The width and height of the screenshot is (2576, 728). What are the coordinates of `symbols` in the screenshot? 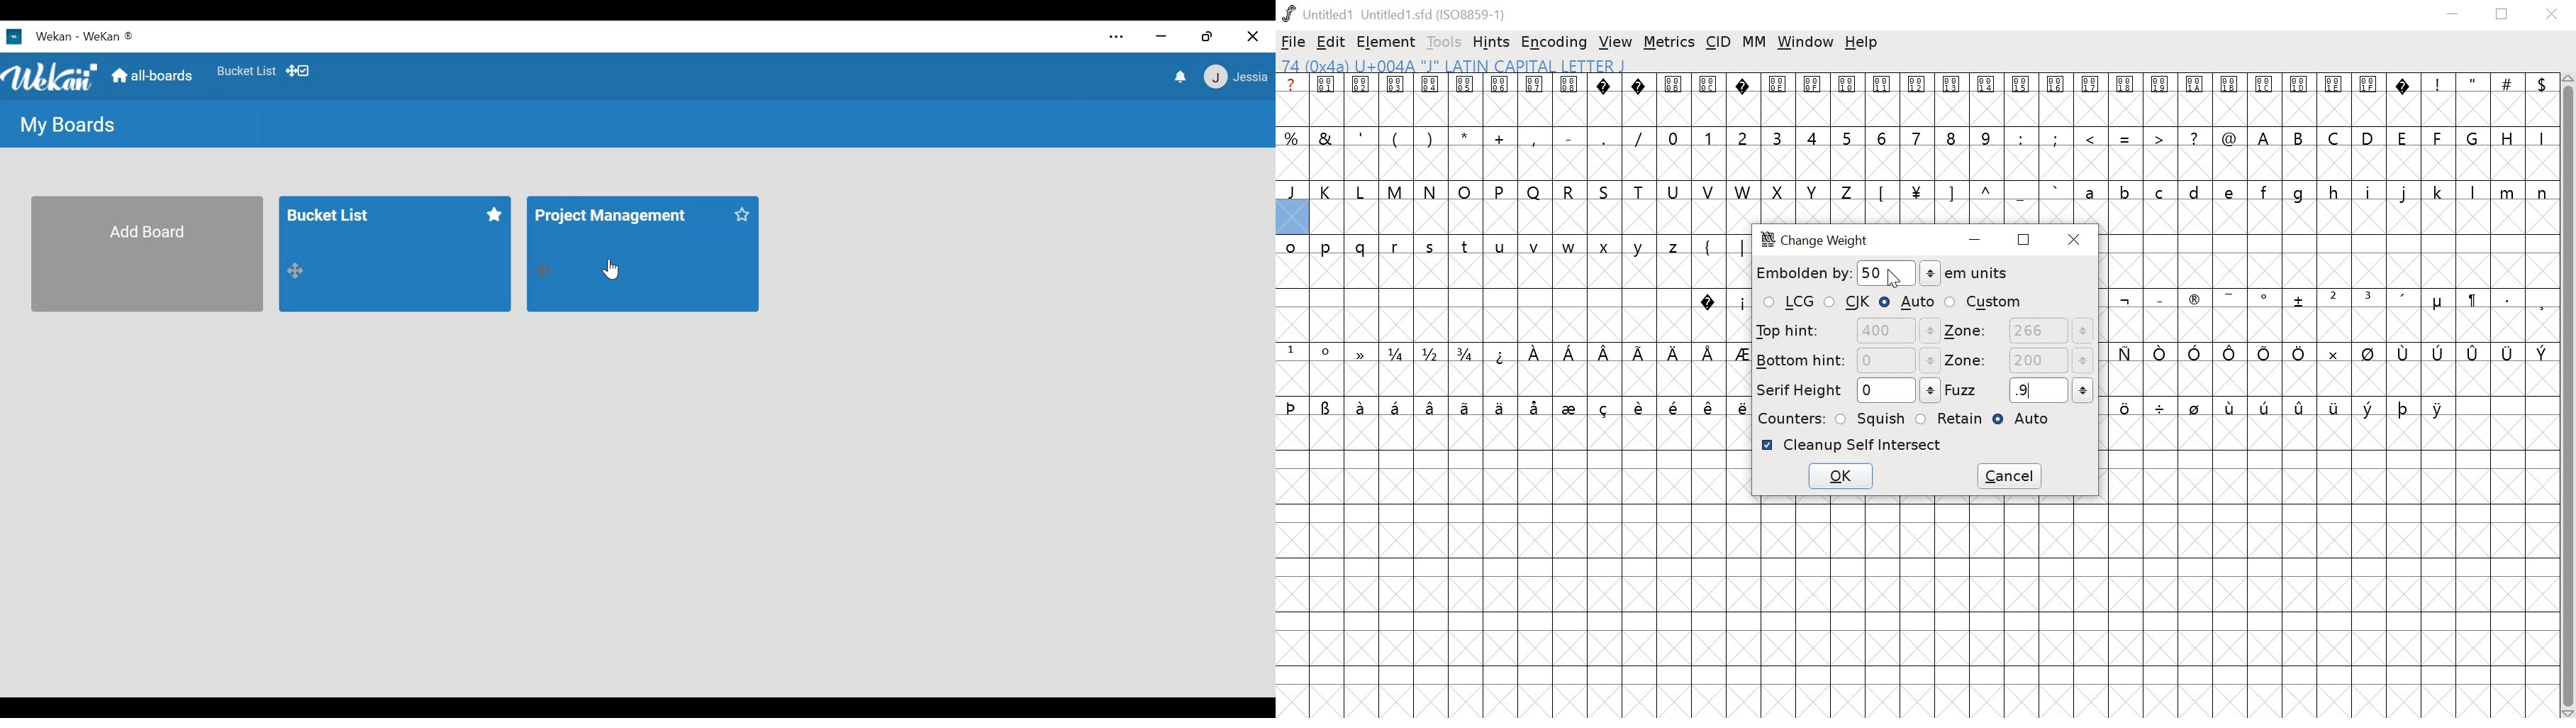 It's located at (2282, 410).